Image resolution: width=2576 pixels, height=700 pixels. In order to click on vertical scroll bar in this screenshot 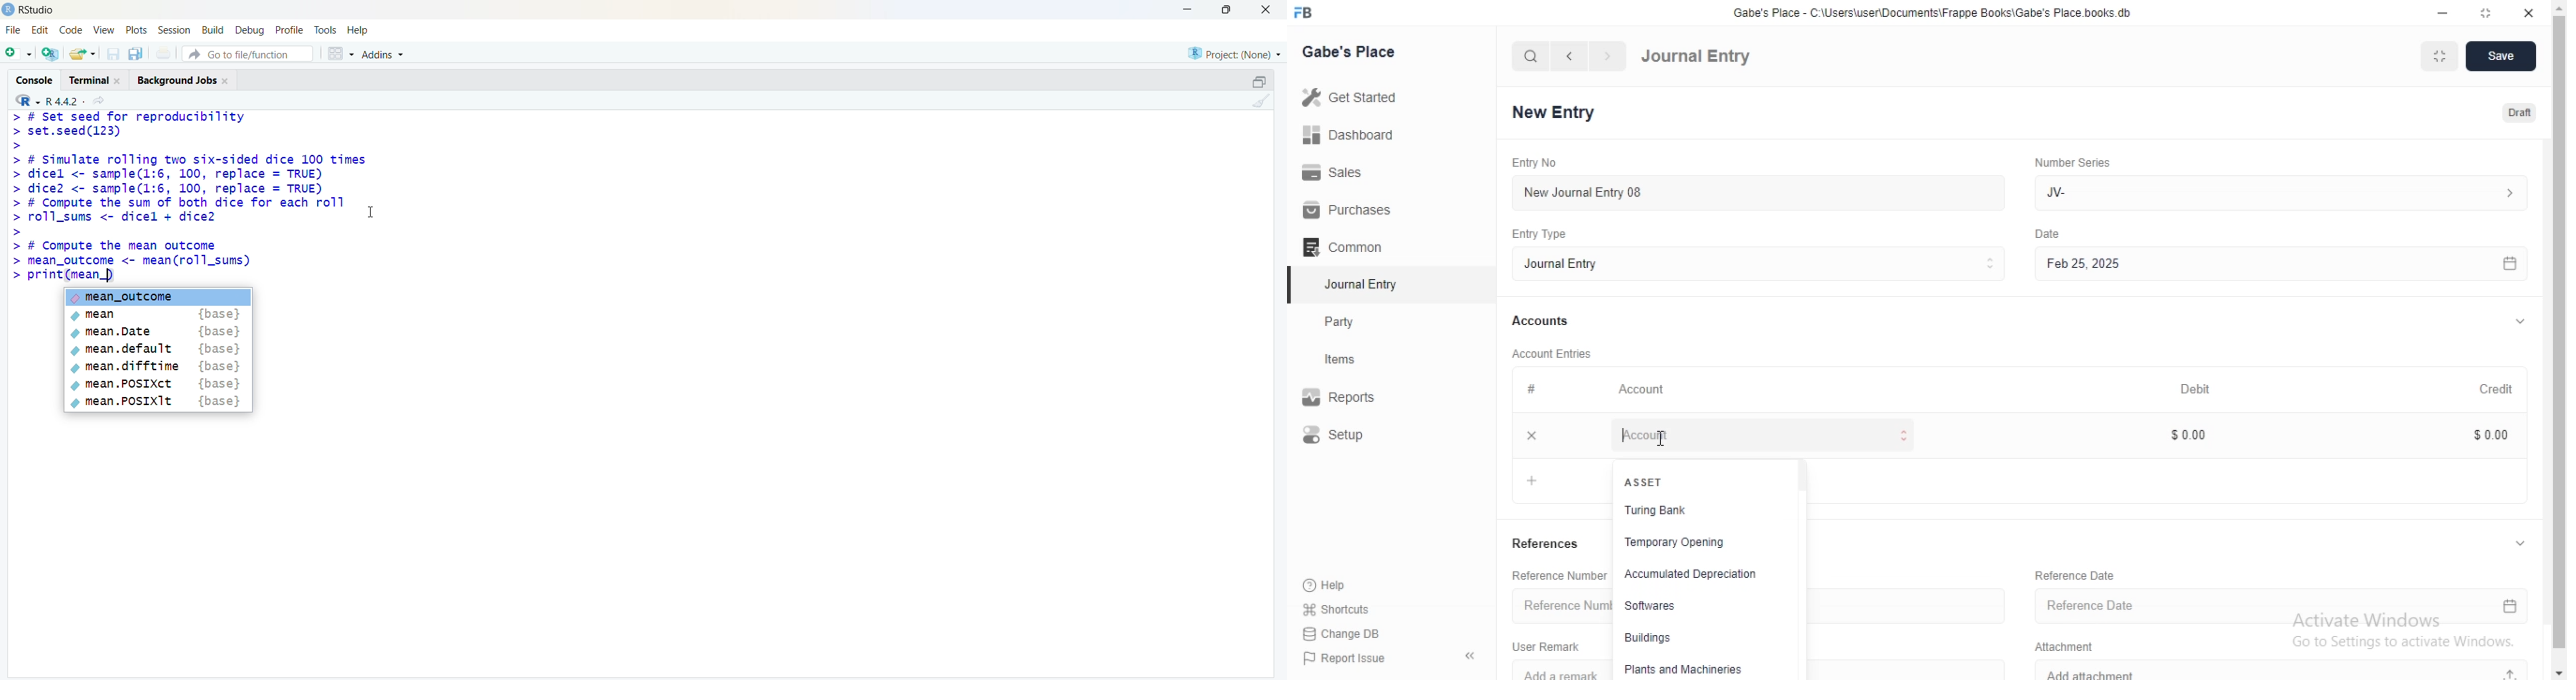, I will do `click(1806, 568)`.